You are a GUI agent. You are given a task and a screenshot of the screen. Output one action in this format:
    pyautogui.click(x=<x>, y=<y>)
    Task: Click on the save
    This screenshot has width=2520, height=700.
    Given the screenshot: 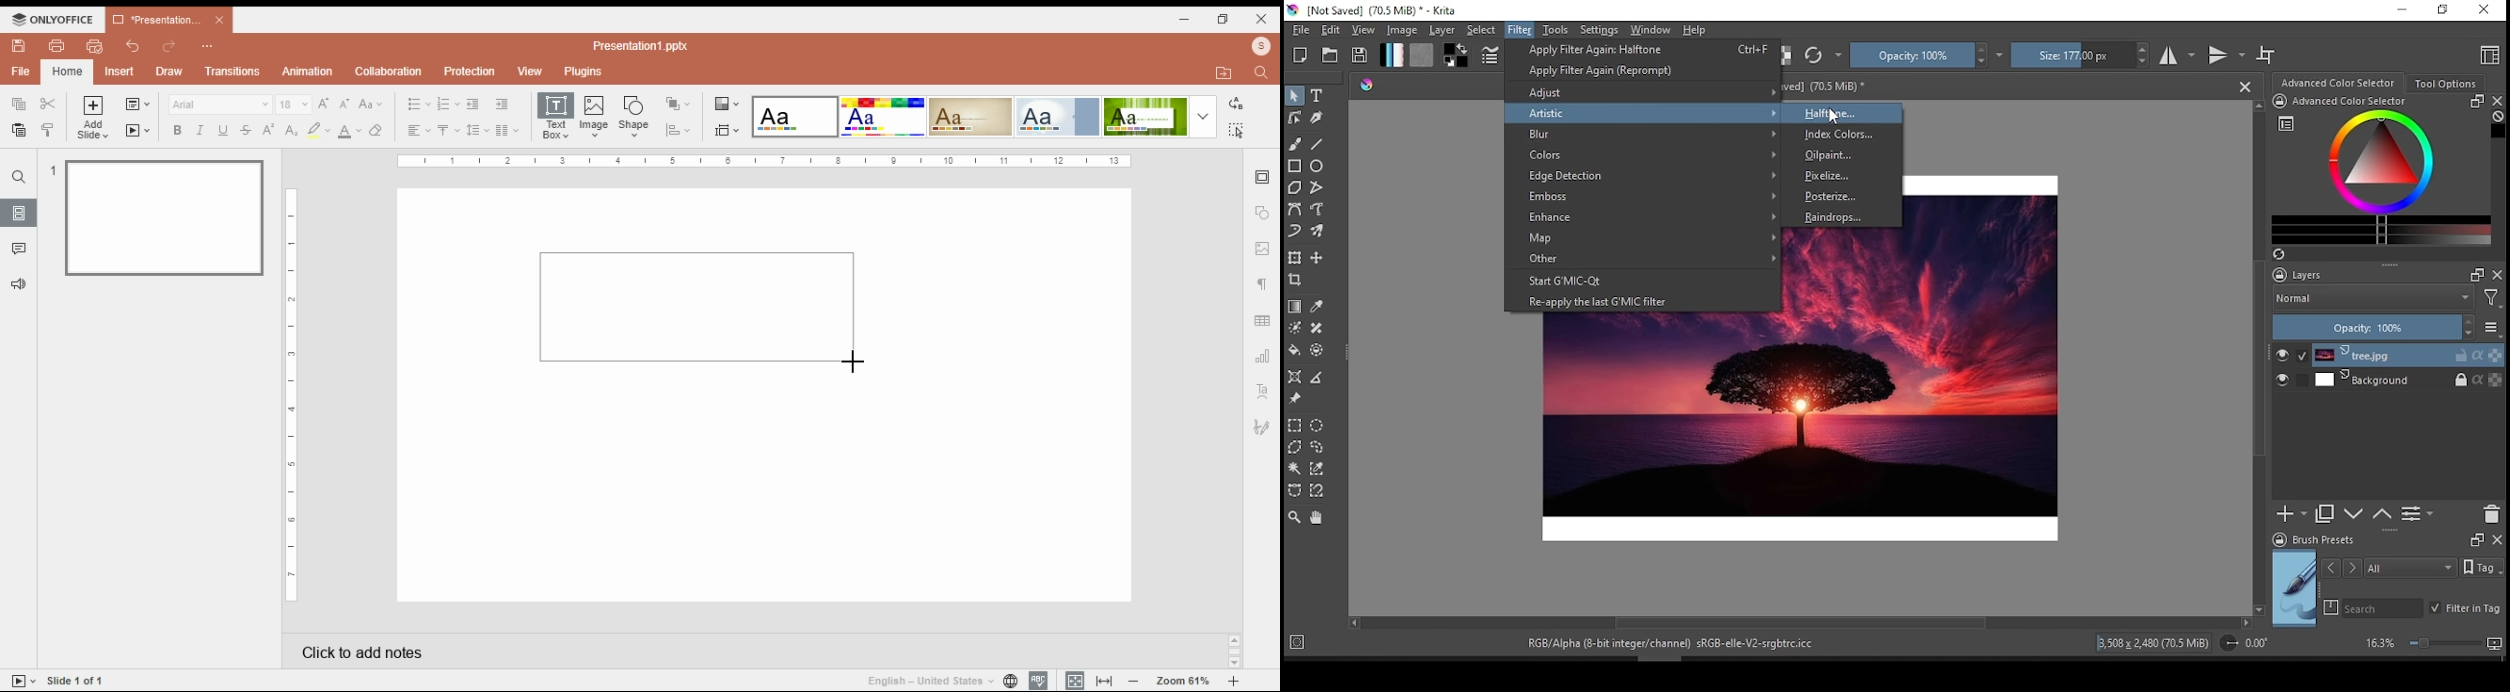 What is the action you would take?
    pyautogui.click(x=20, y=46)
    